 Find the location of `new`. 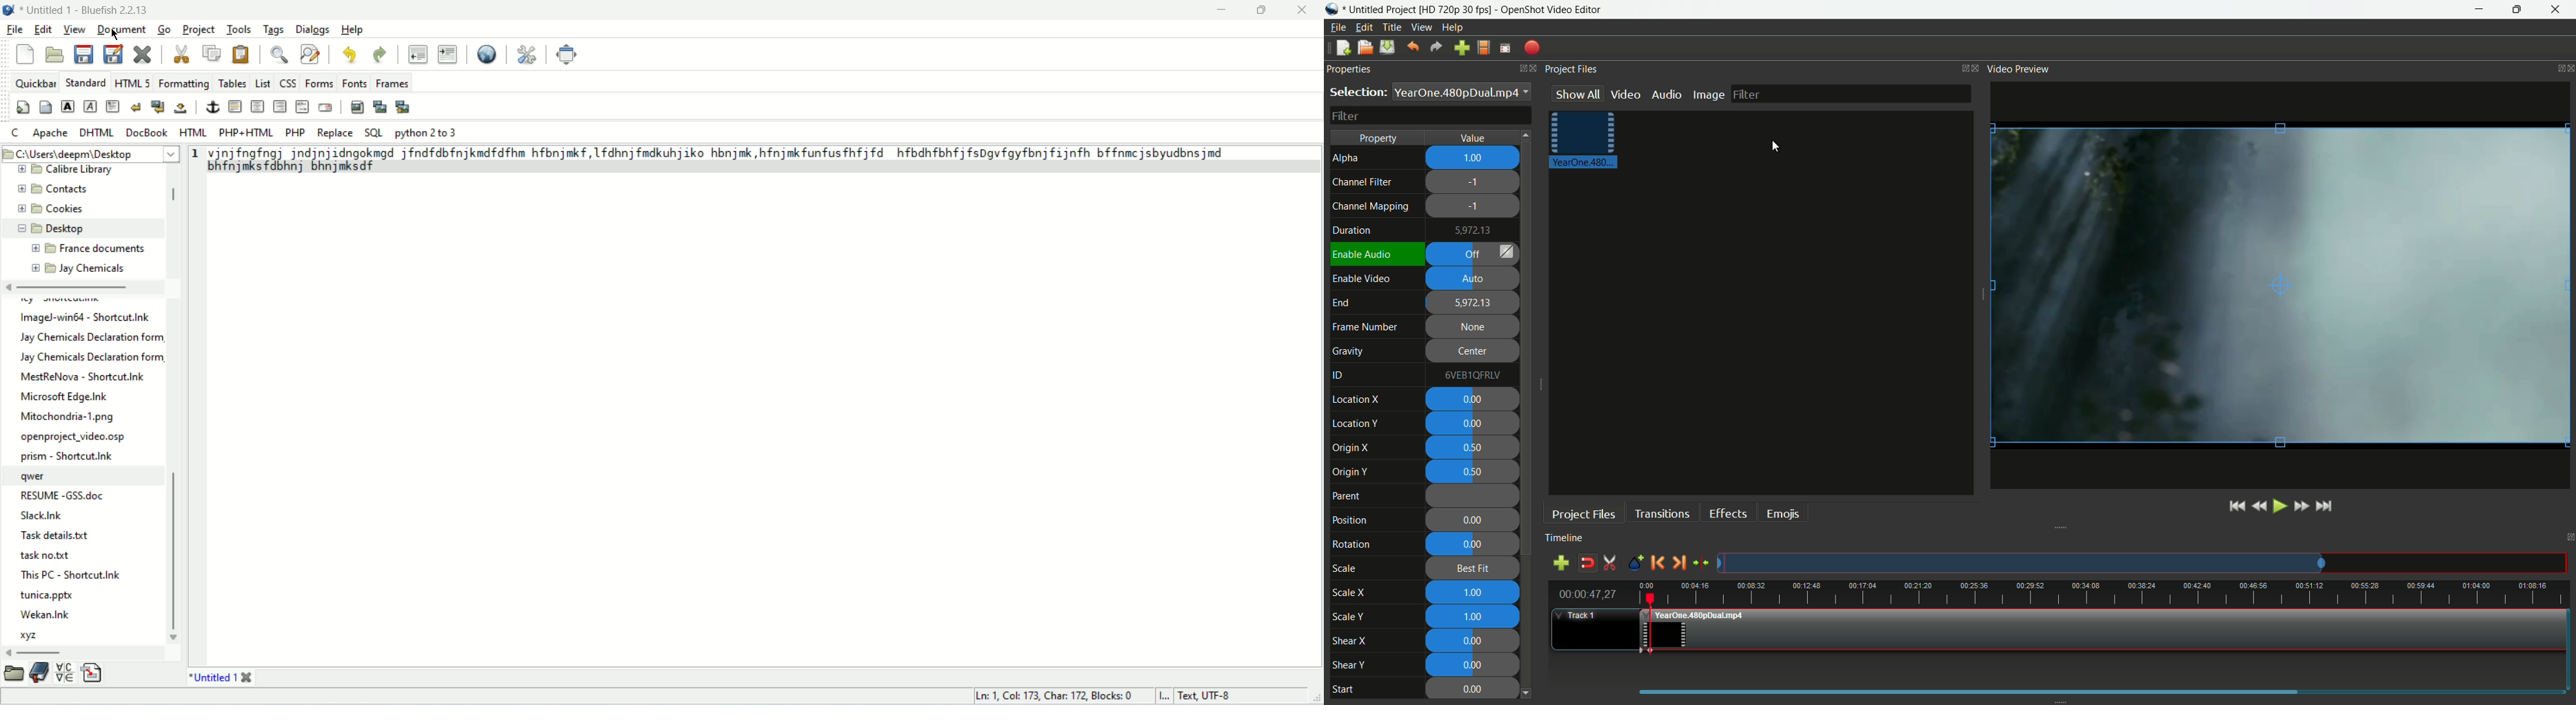

new is located at coordinates (23, 55).